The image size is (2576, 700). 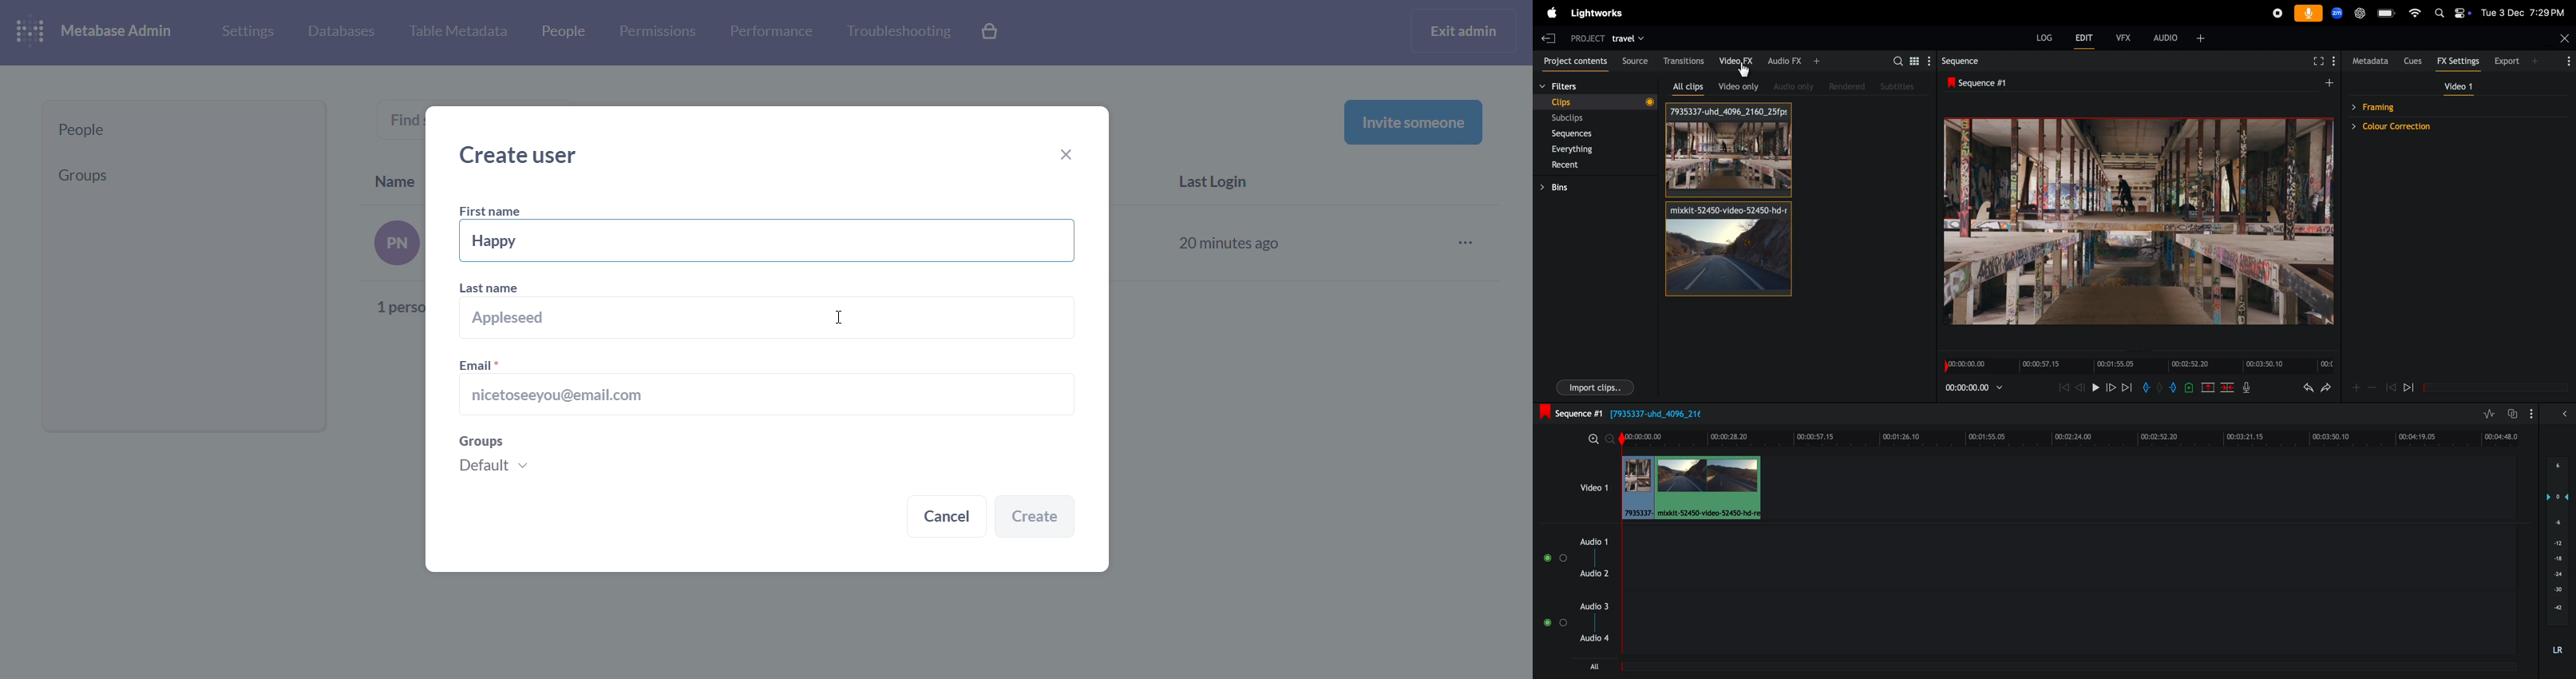 What do you see at coordinates (1596, 606) in the screenshot?
I see `audio 3` at bounding box center [1596, 606].